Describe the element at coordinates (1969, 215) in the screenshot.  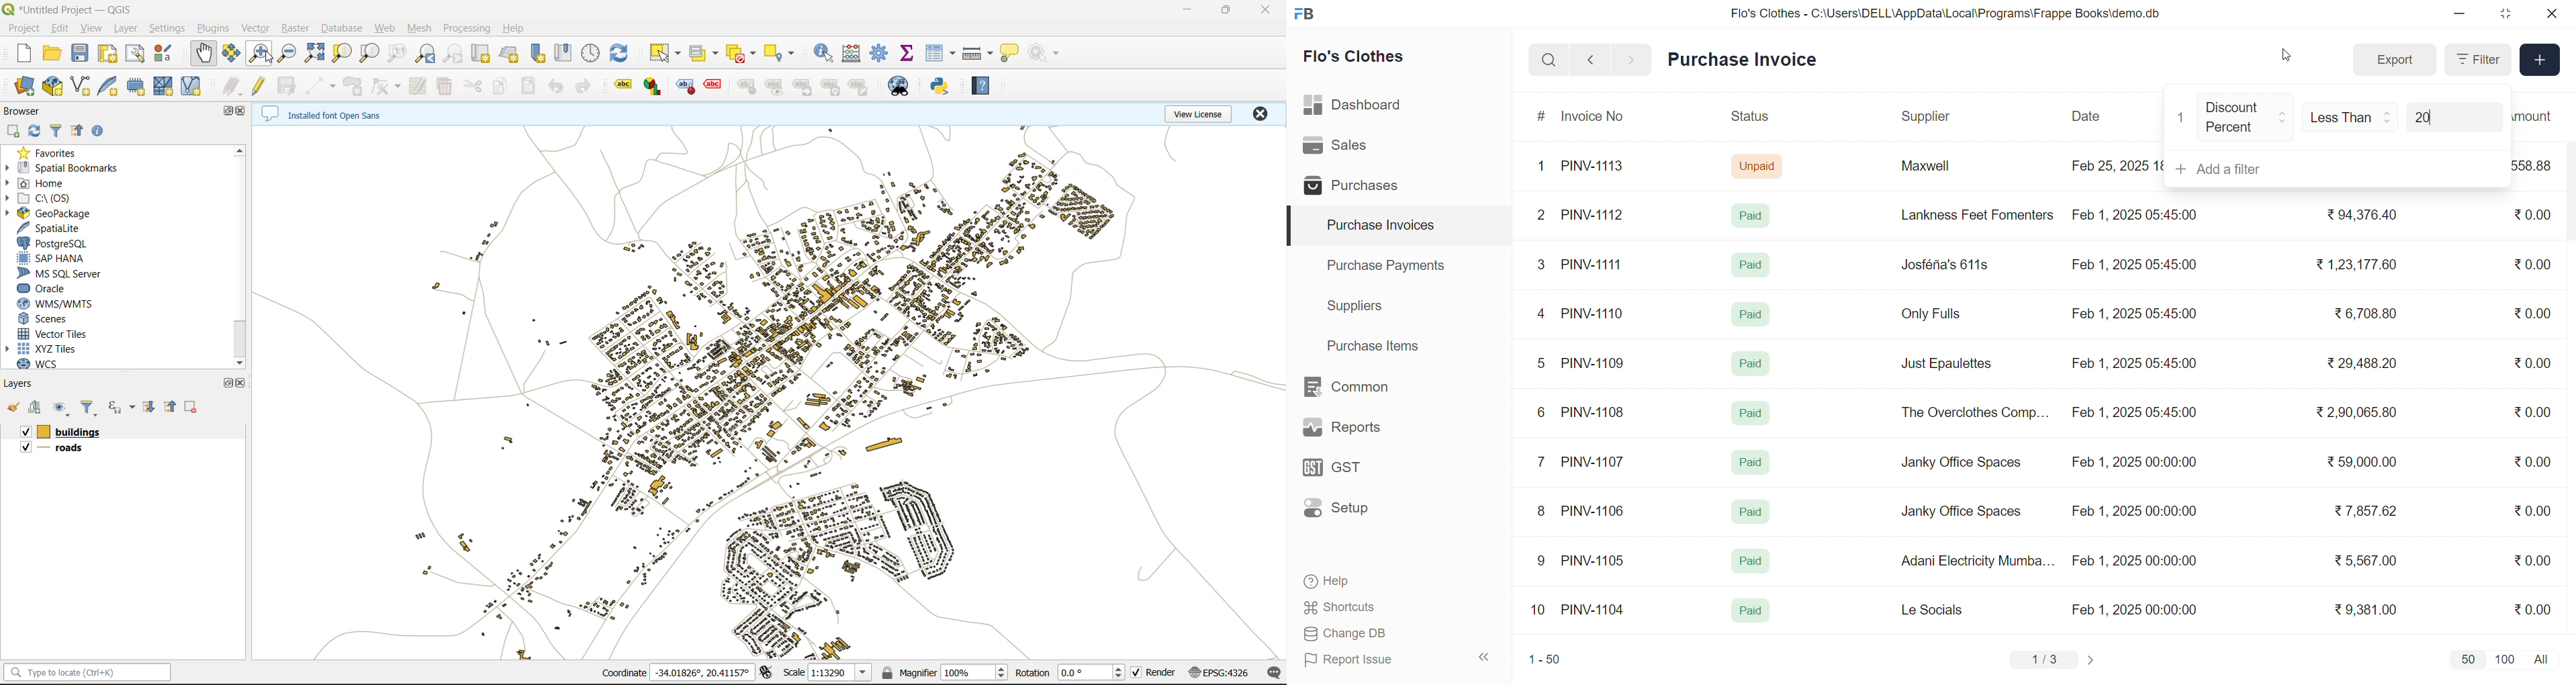
I see `Lankness Feet Fomenters` at that location.